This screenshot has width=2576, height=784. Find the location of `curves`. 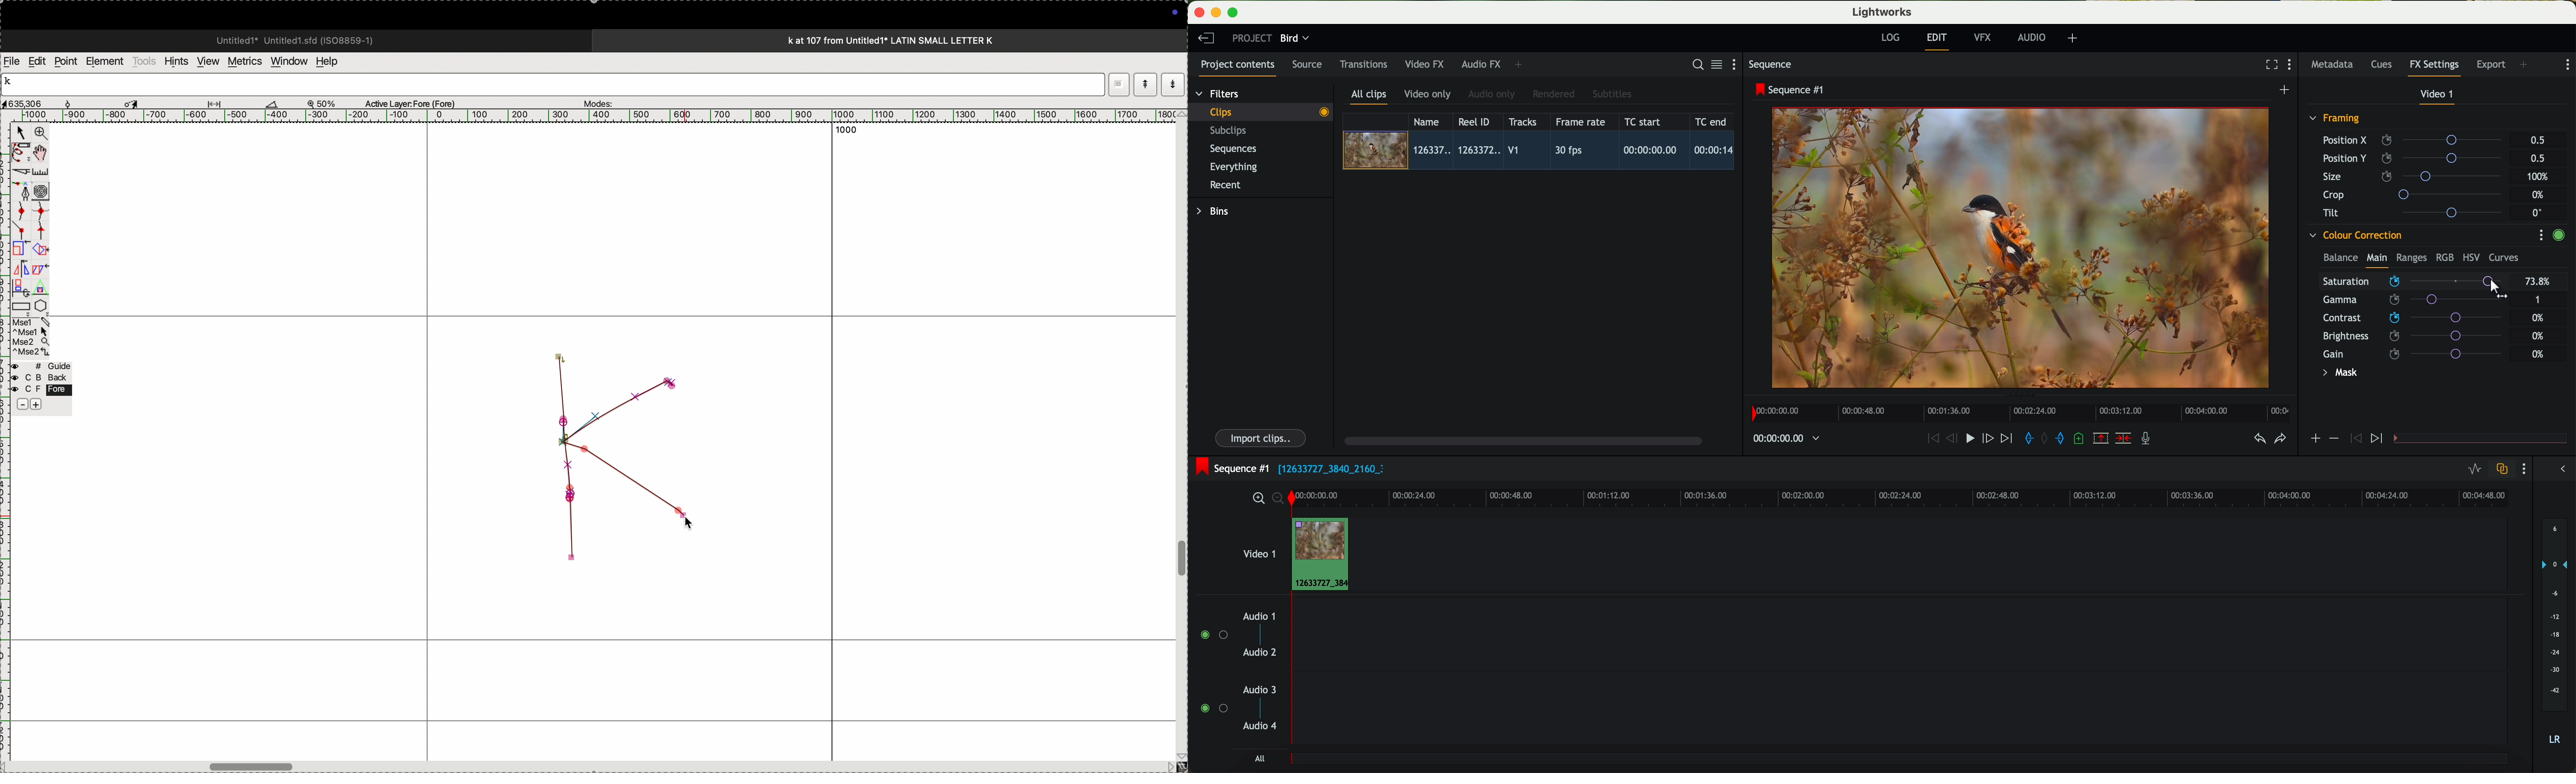

curves is located at coordinates (2504, 258).